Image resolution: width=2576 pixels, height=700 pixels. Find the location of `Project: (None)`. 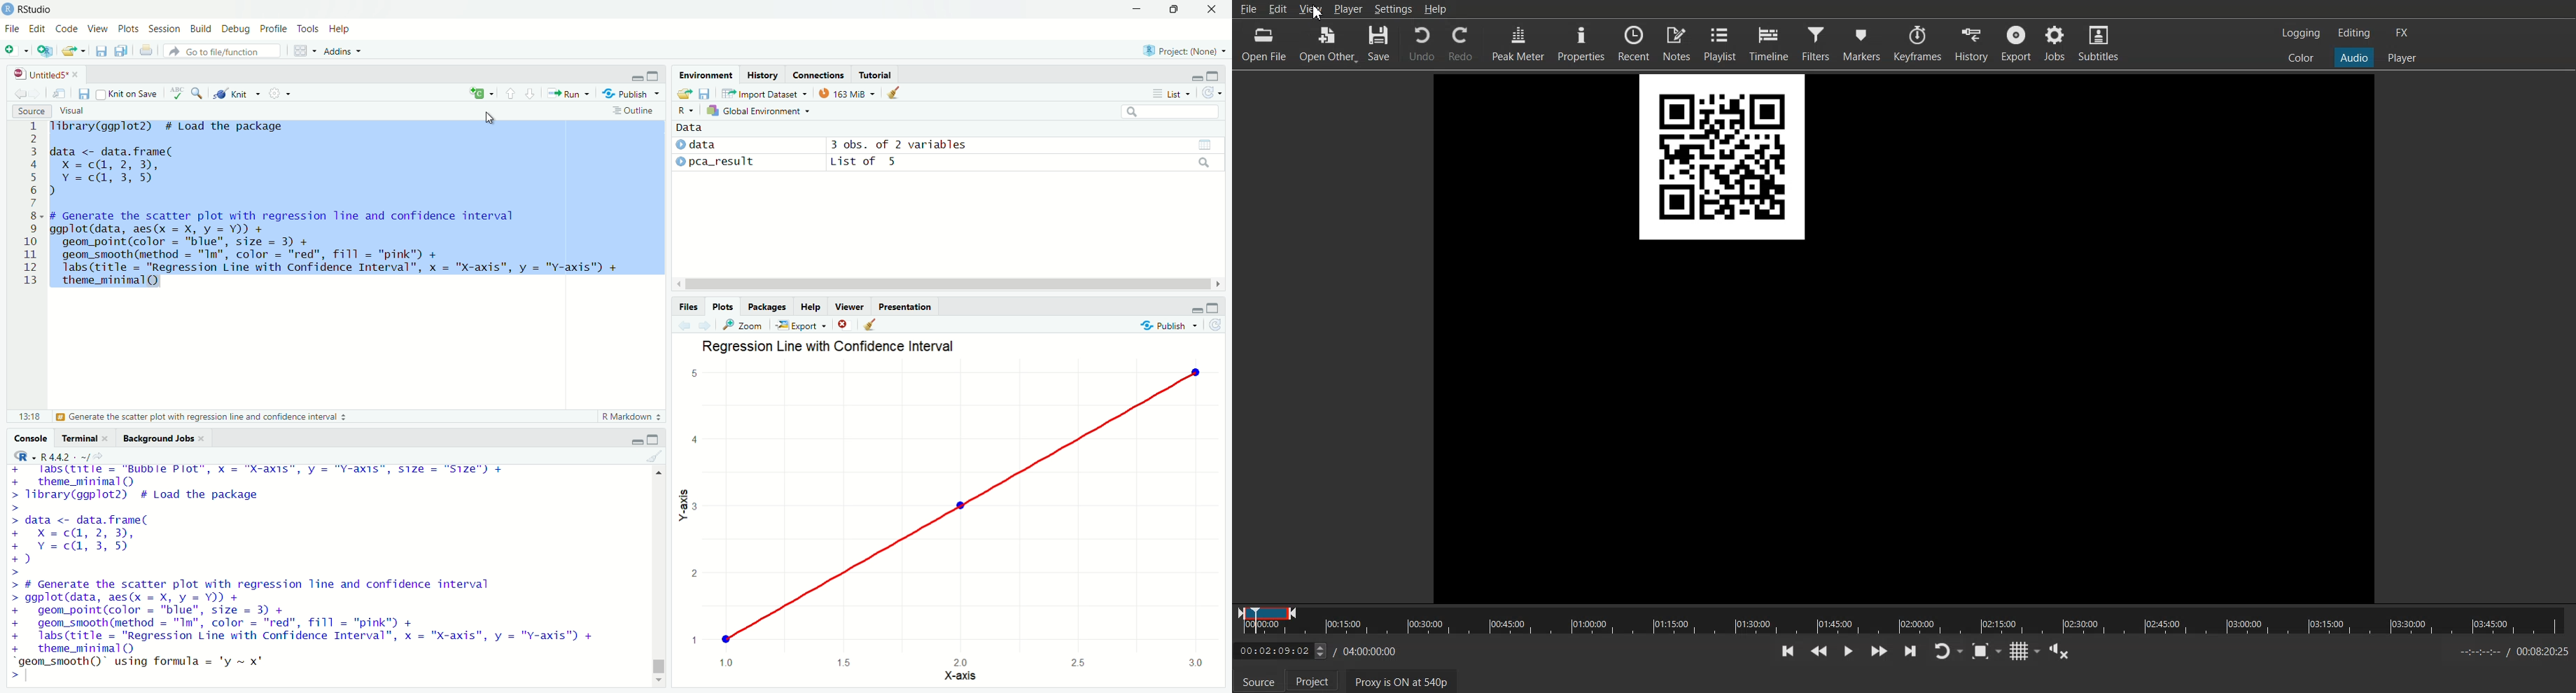

Project: (None) is located at coordinates (1183, 50).